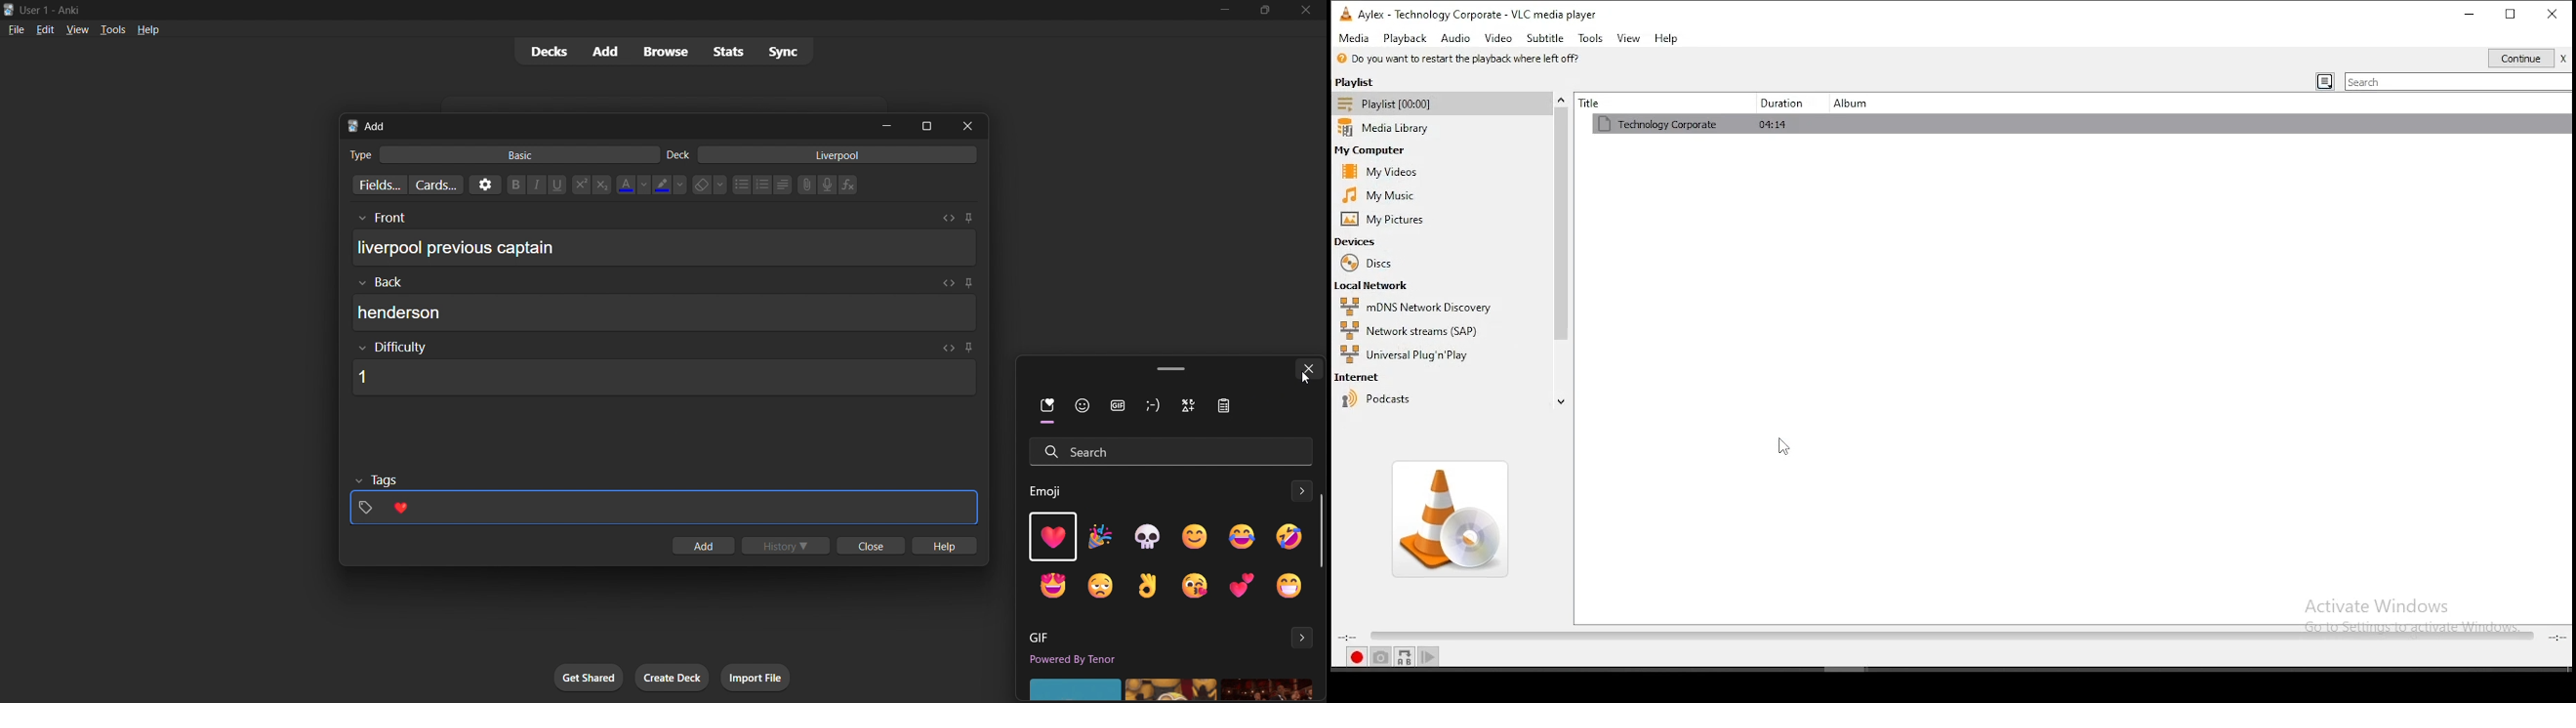 The image size is (2576, 728). What do you see at coordinates (1038, 412) in the screenshot?
I see `recent emoji filter` at bounding box center [1038, 412].